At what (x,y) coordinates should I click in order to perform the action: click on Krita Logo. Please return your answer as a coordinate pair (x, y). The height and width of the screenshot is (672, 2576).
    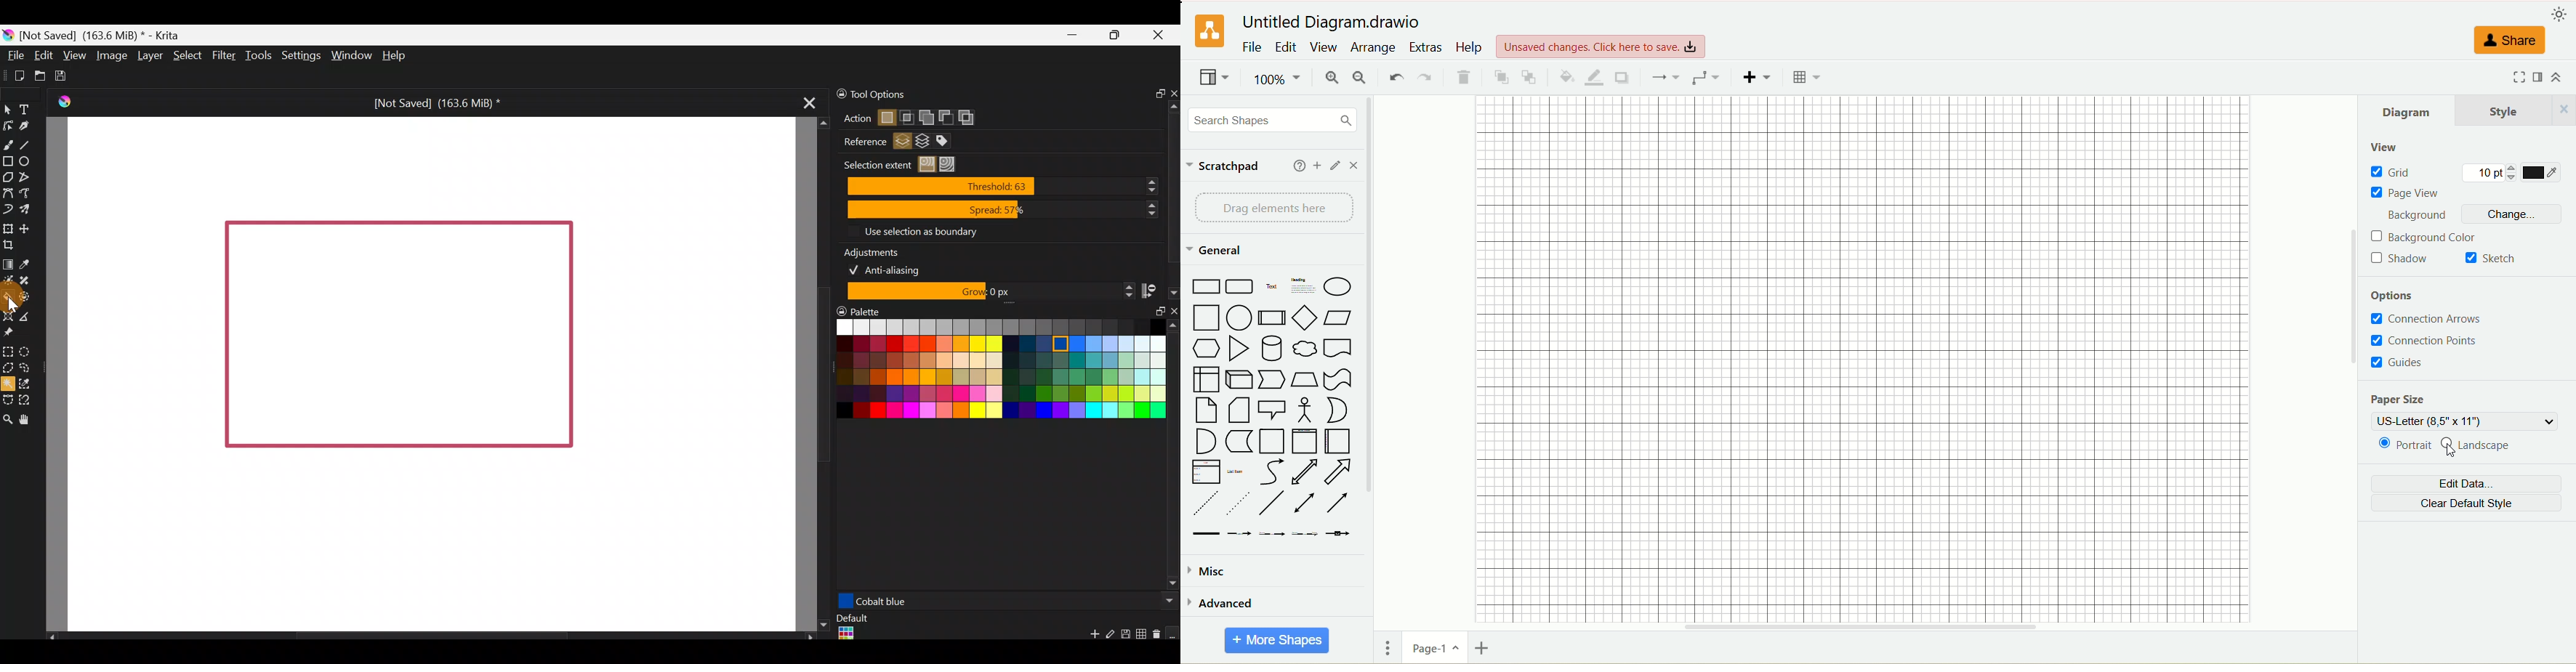
    Looking at the image, I should click on (65, 101).